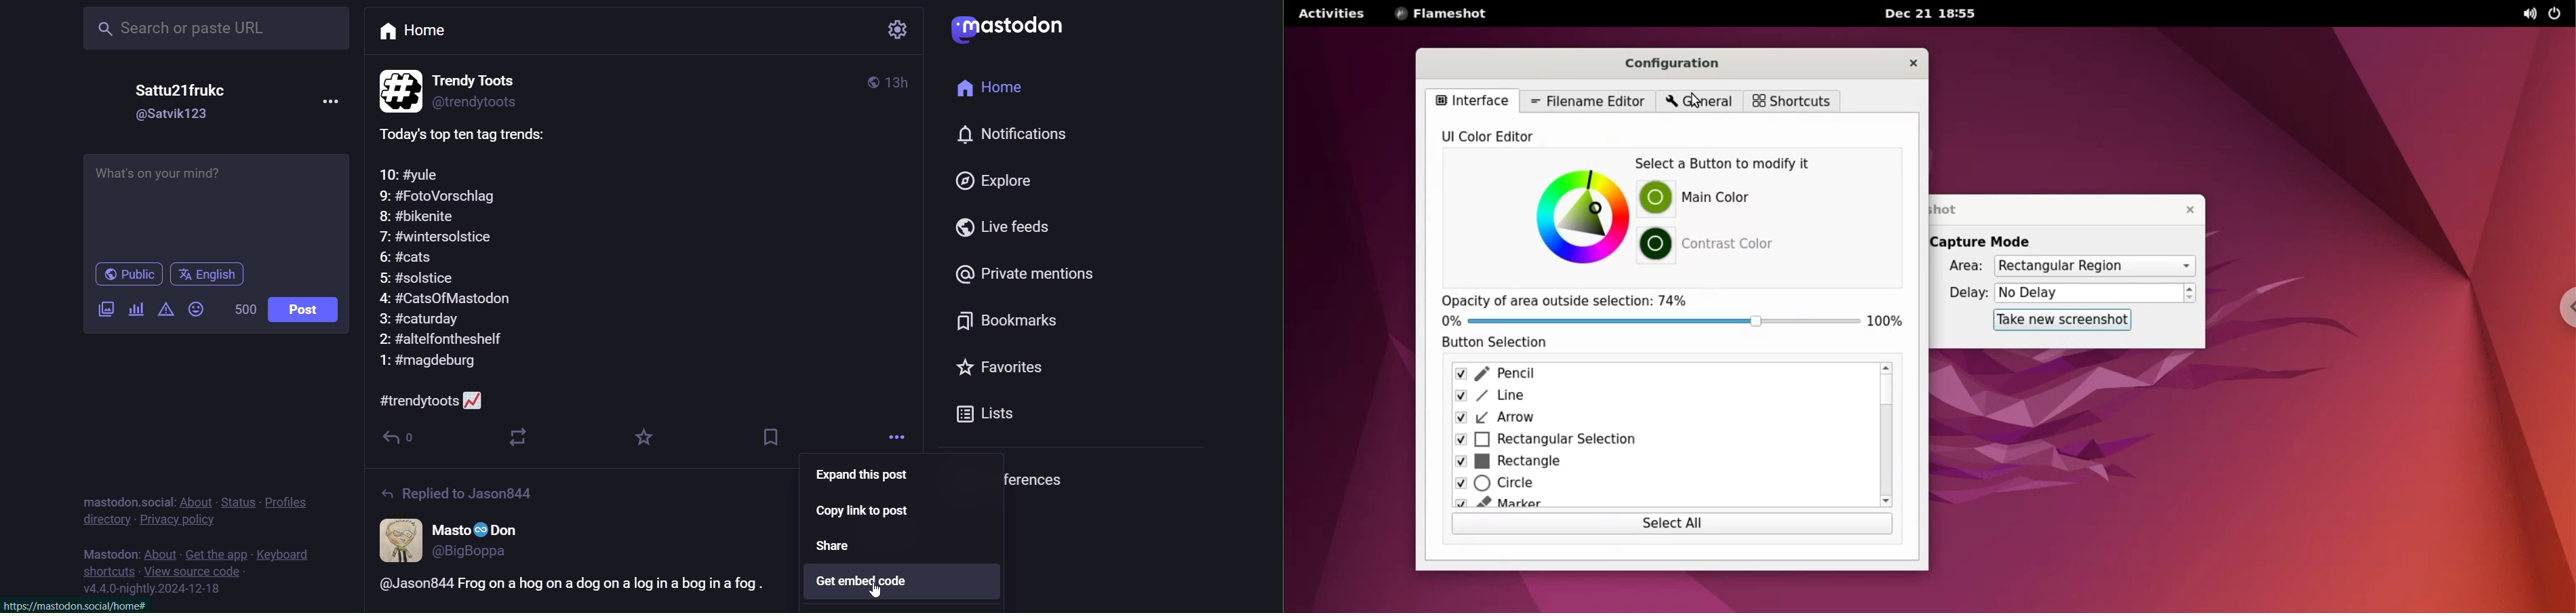 This screenshot has width=2576, height=616. Describe the element at coordinates (218, 28) in the screenshot. I see `search bar` at that location.